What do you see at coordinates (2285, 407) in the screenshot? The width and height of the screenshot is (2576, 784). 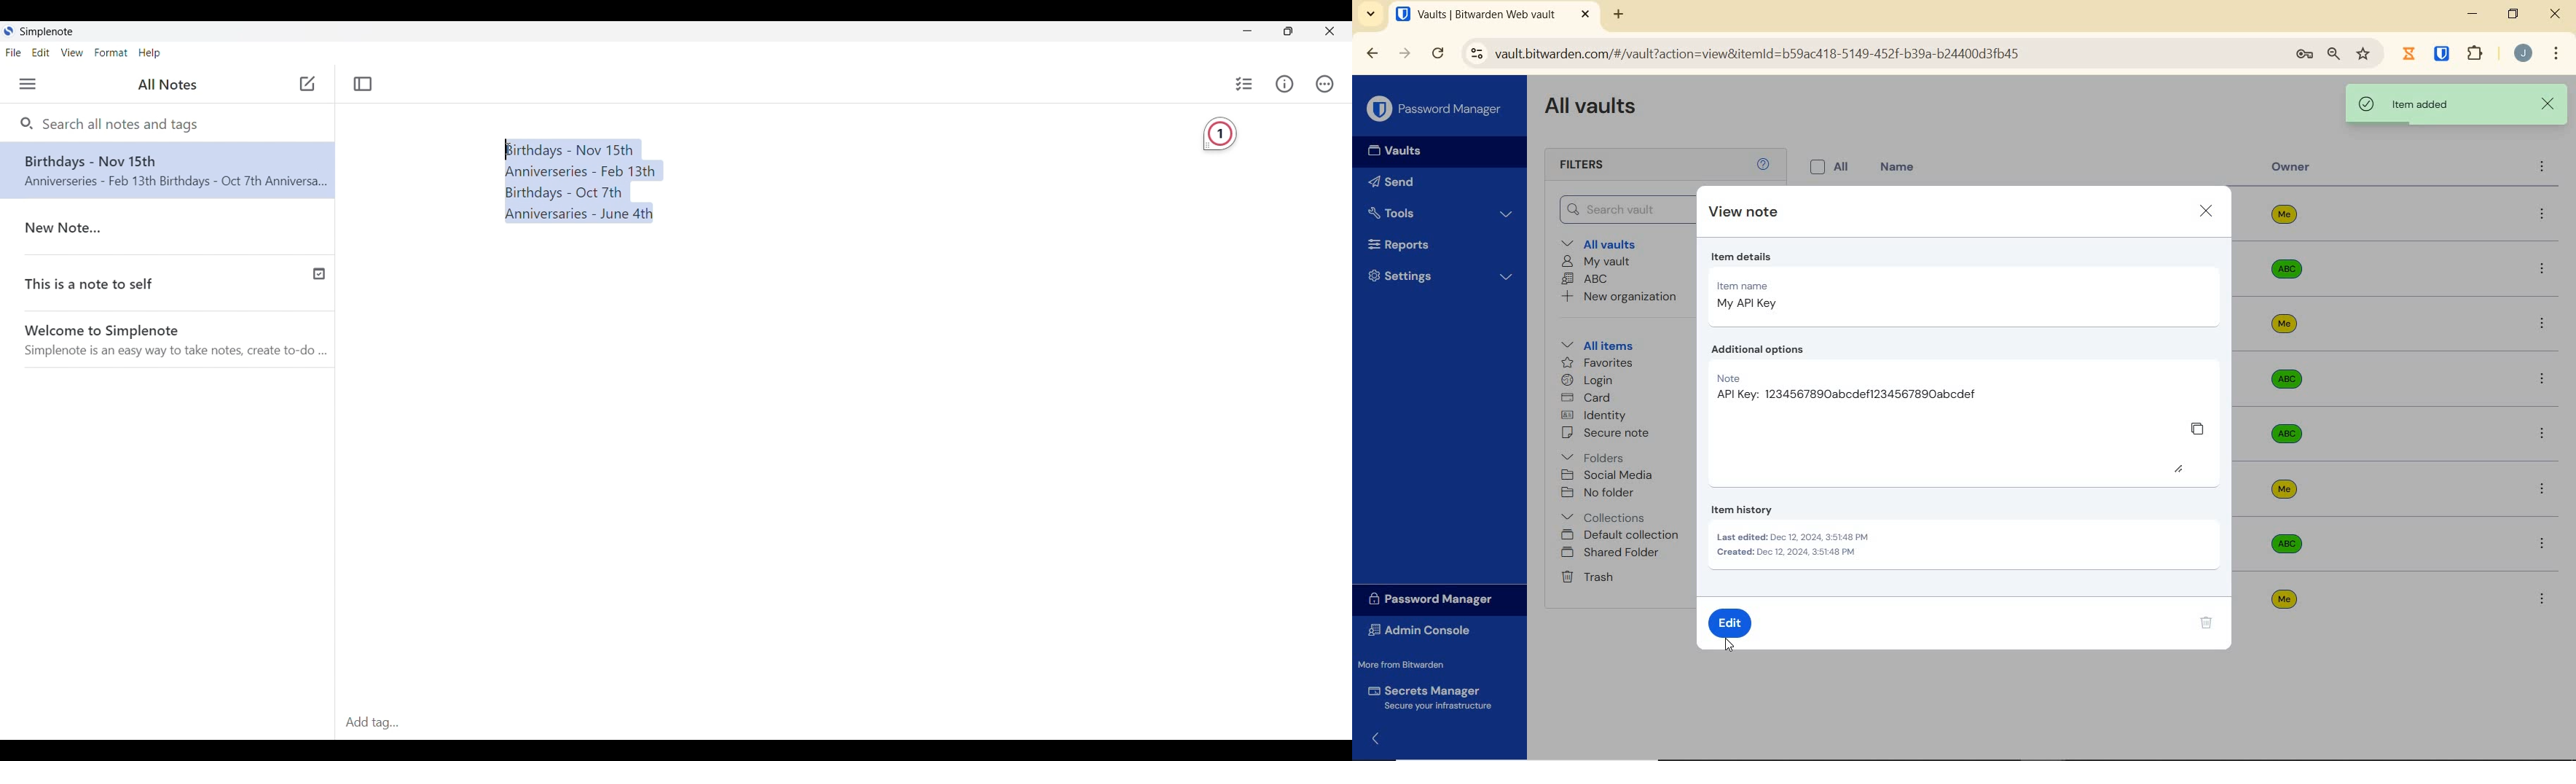 I see `Owner Name` at bounding box center [2285, 407].